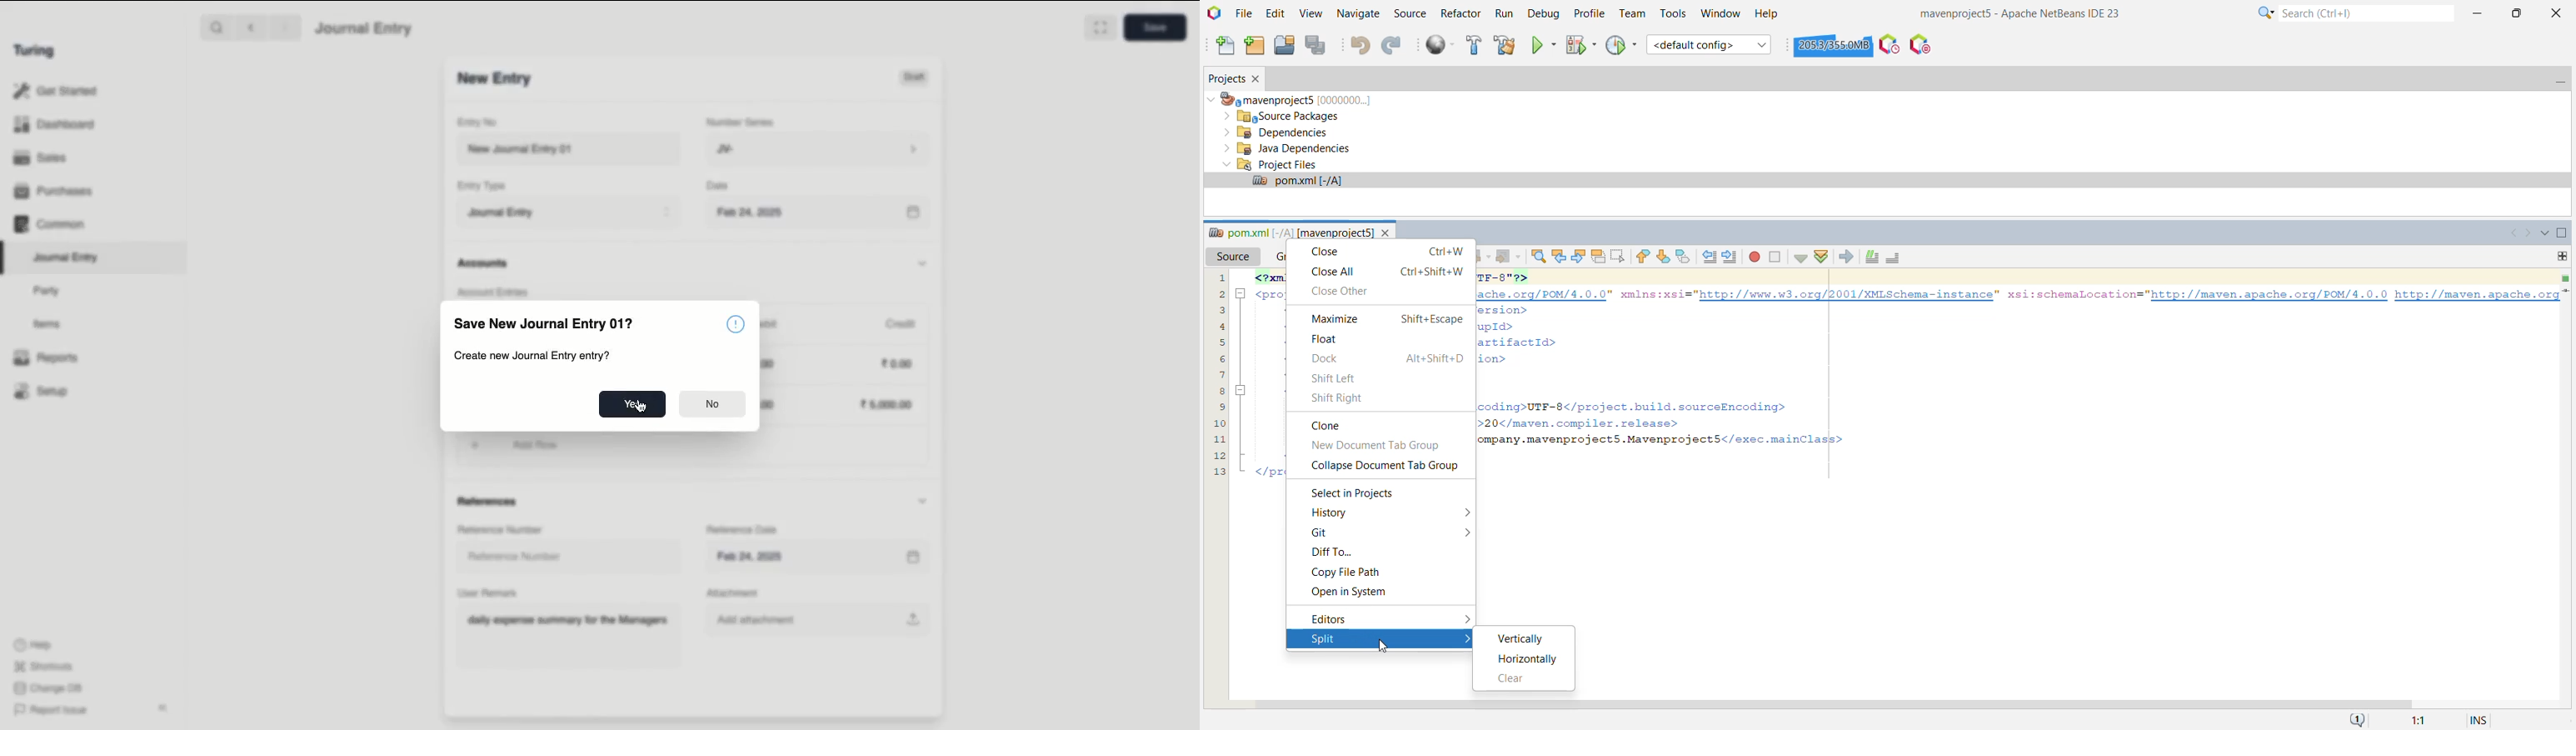  What do you see at coordinates (52, 711) in the screenshot?
I see `Report Issue` at bounding box center [52, 711].